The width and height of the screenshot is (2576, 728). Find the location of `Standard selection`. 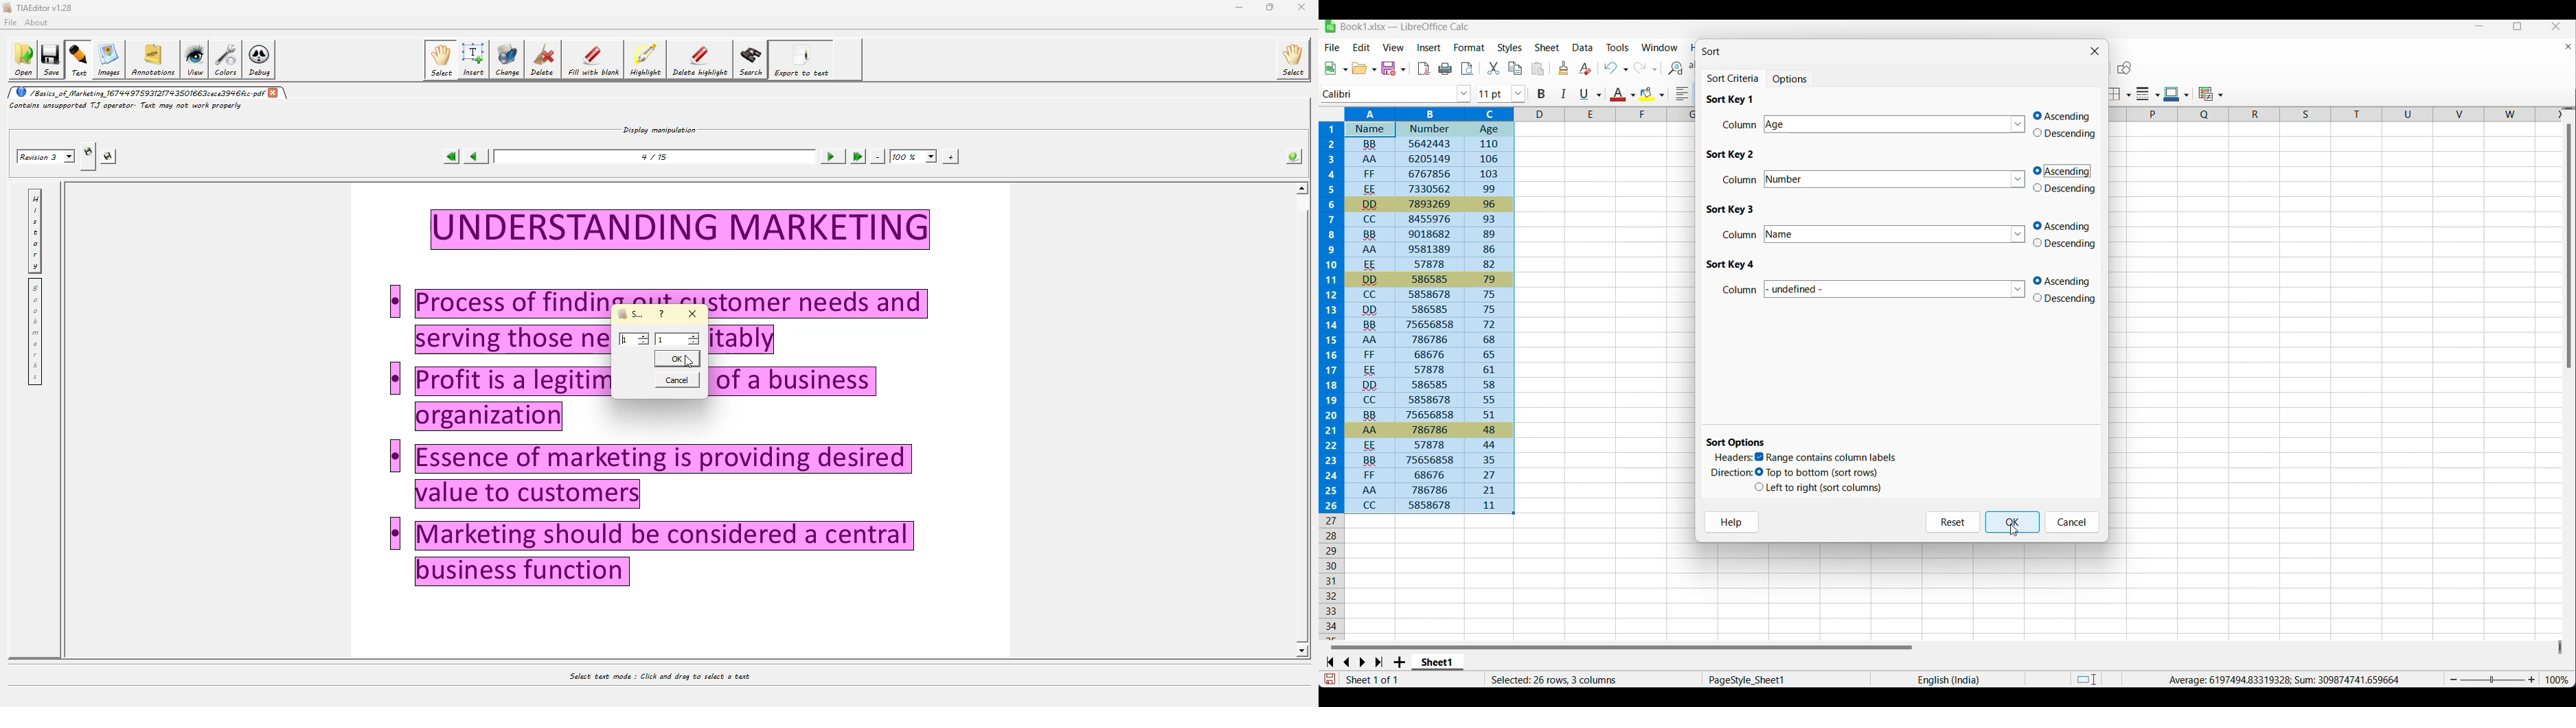

Standard selection is located at coordinates (2087, 680).